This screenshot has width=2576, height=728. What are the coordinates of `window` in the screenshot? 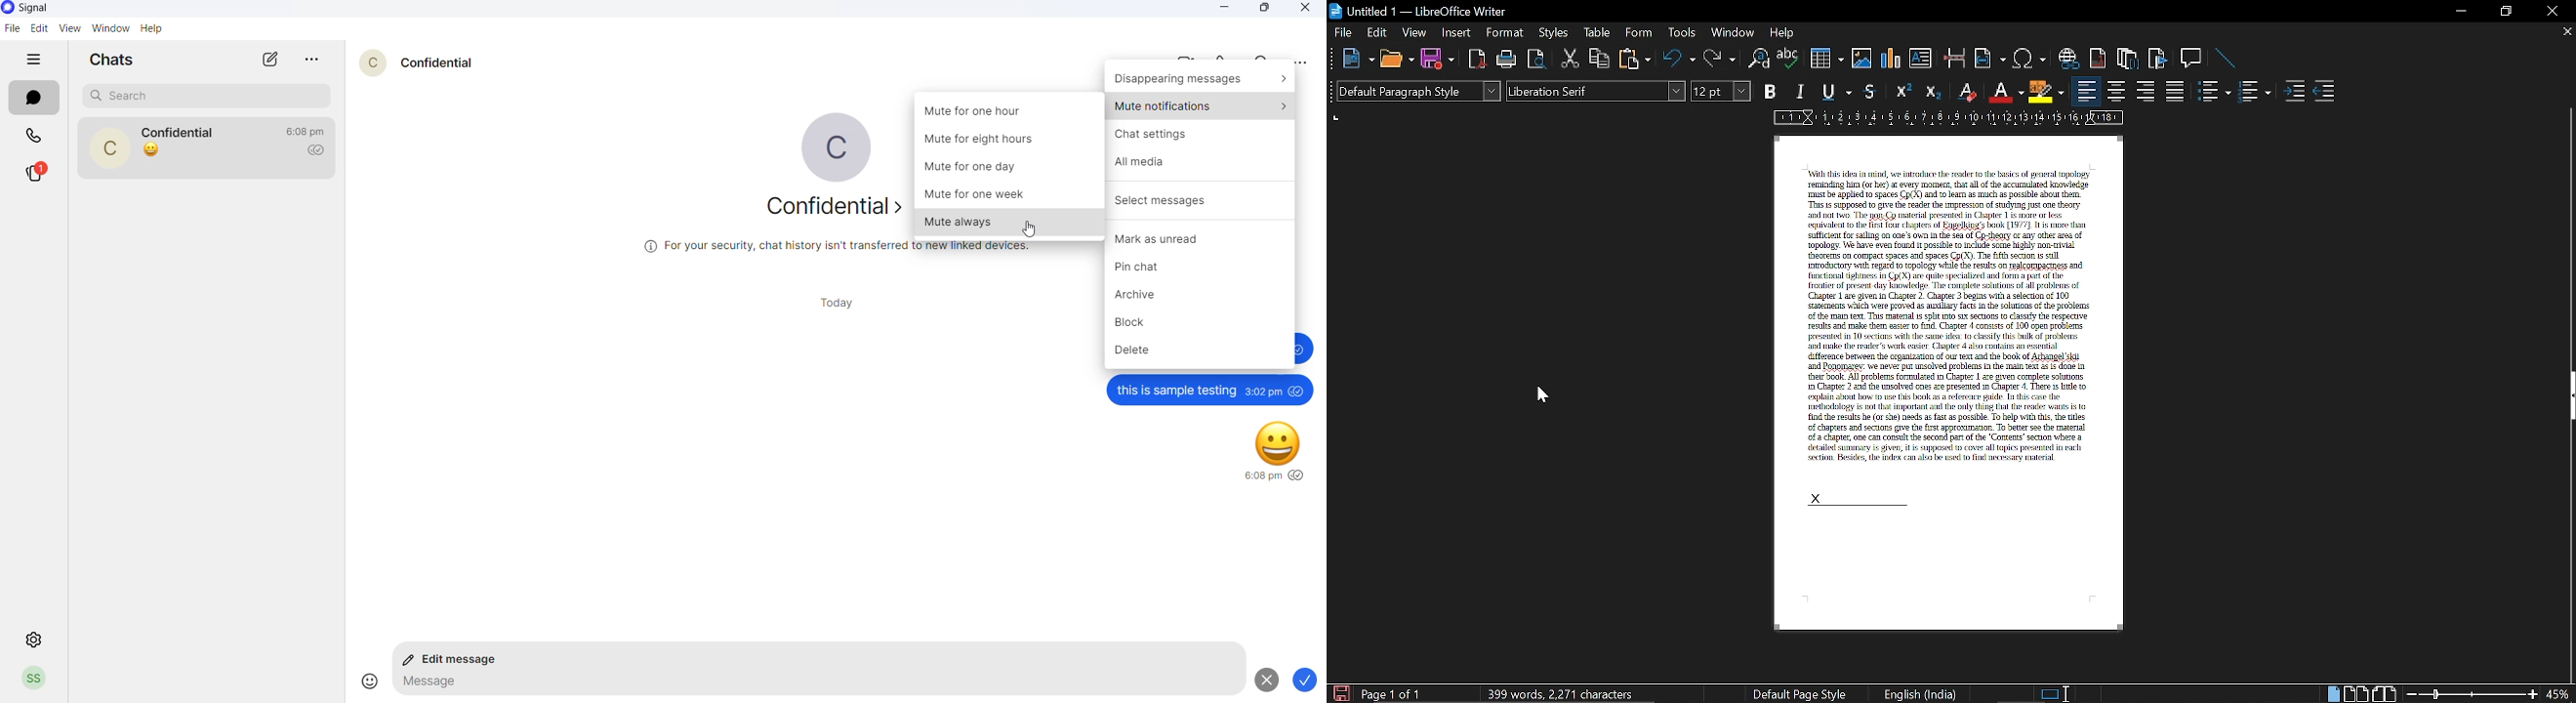 It's located at (1733, 33).